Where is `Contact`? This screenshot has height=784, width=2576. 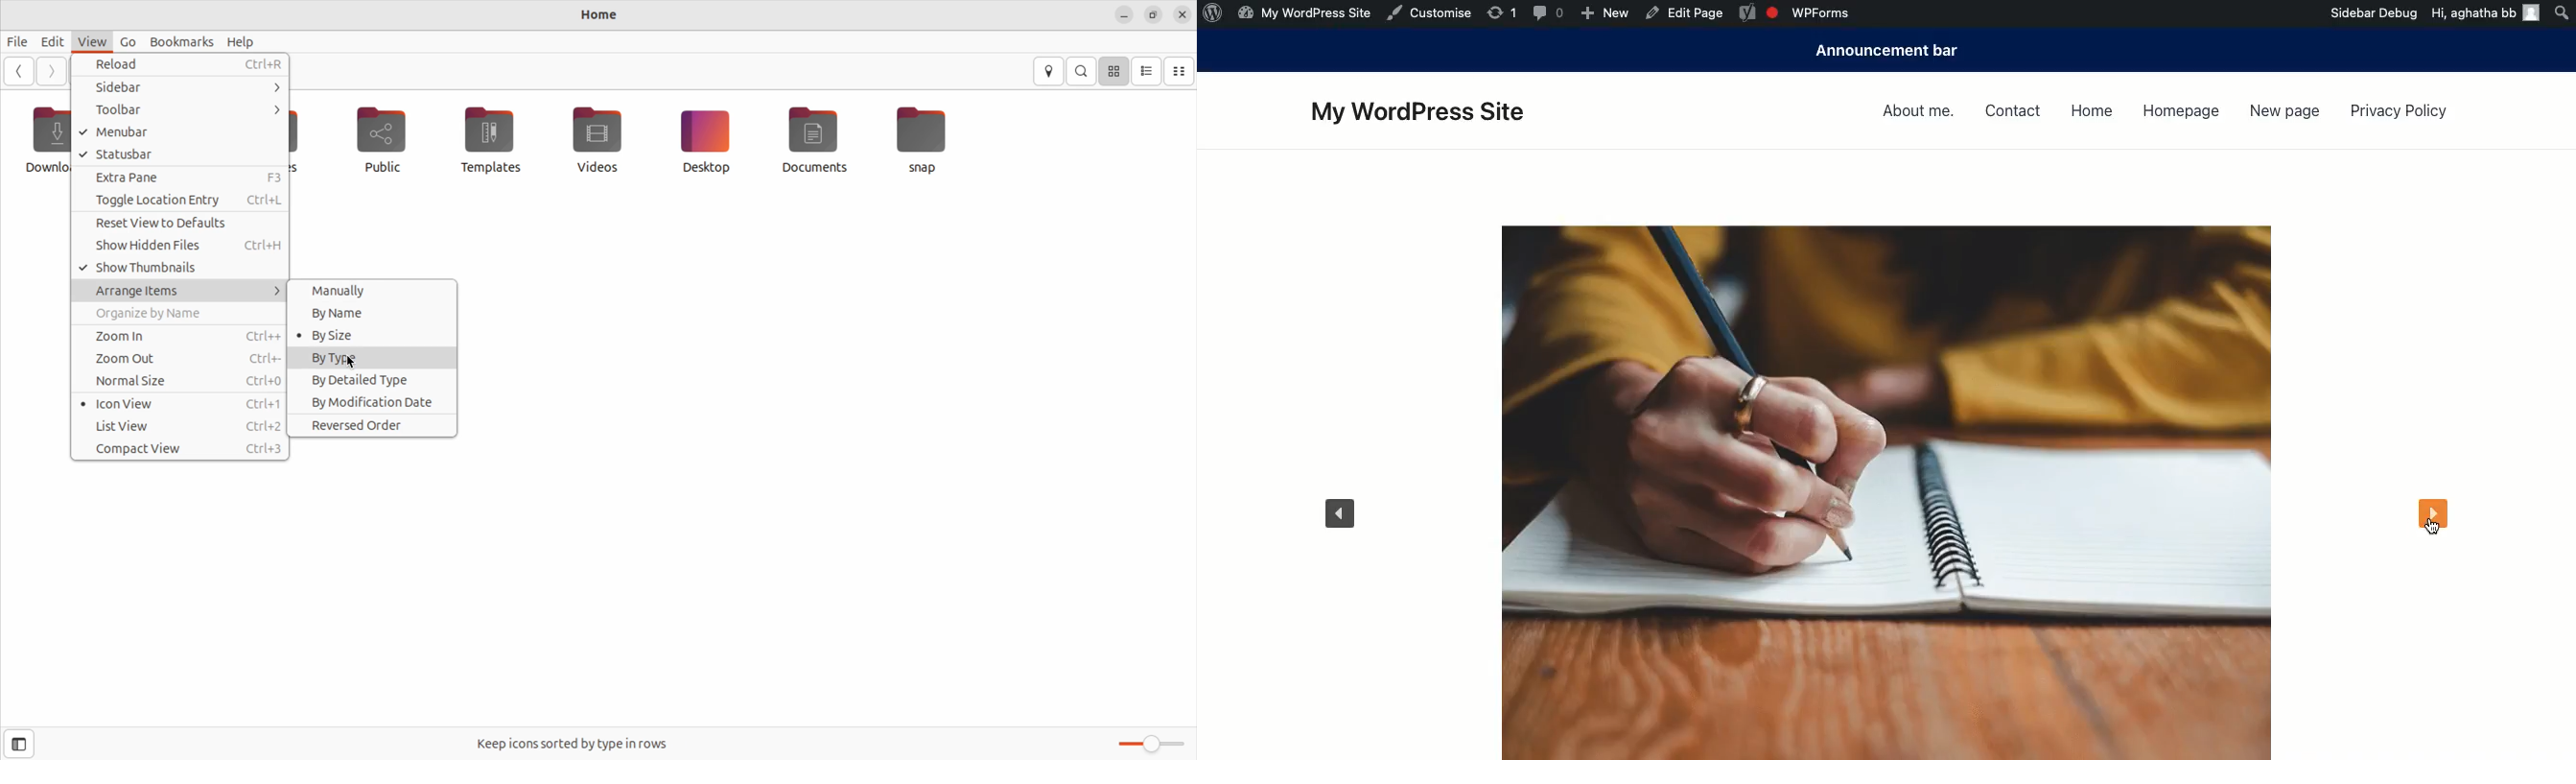
Contact is located at coordinates (2012, 111).